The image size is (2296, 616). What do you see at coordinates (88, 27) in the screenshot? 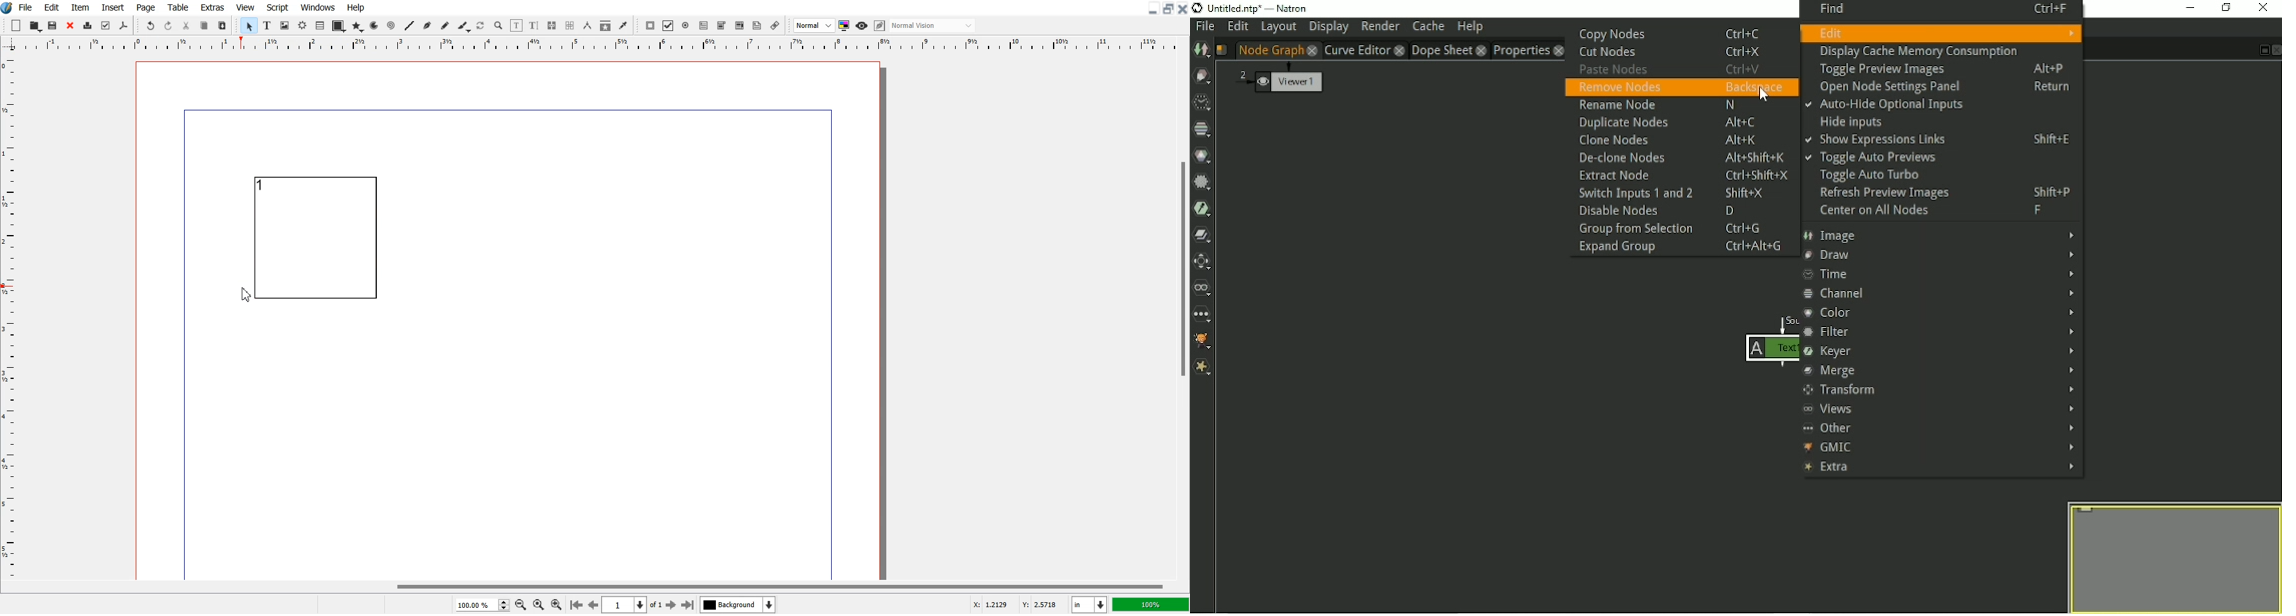
I see `Print` at bounding box center [88, 27].